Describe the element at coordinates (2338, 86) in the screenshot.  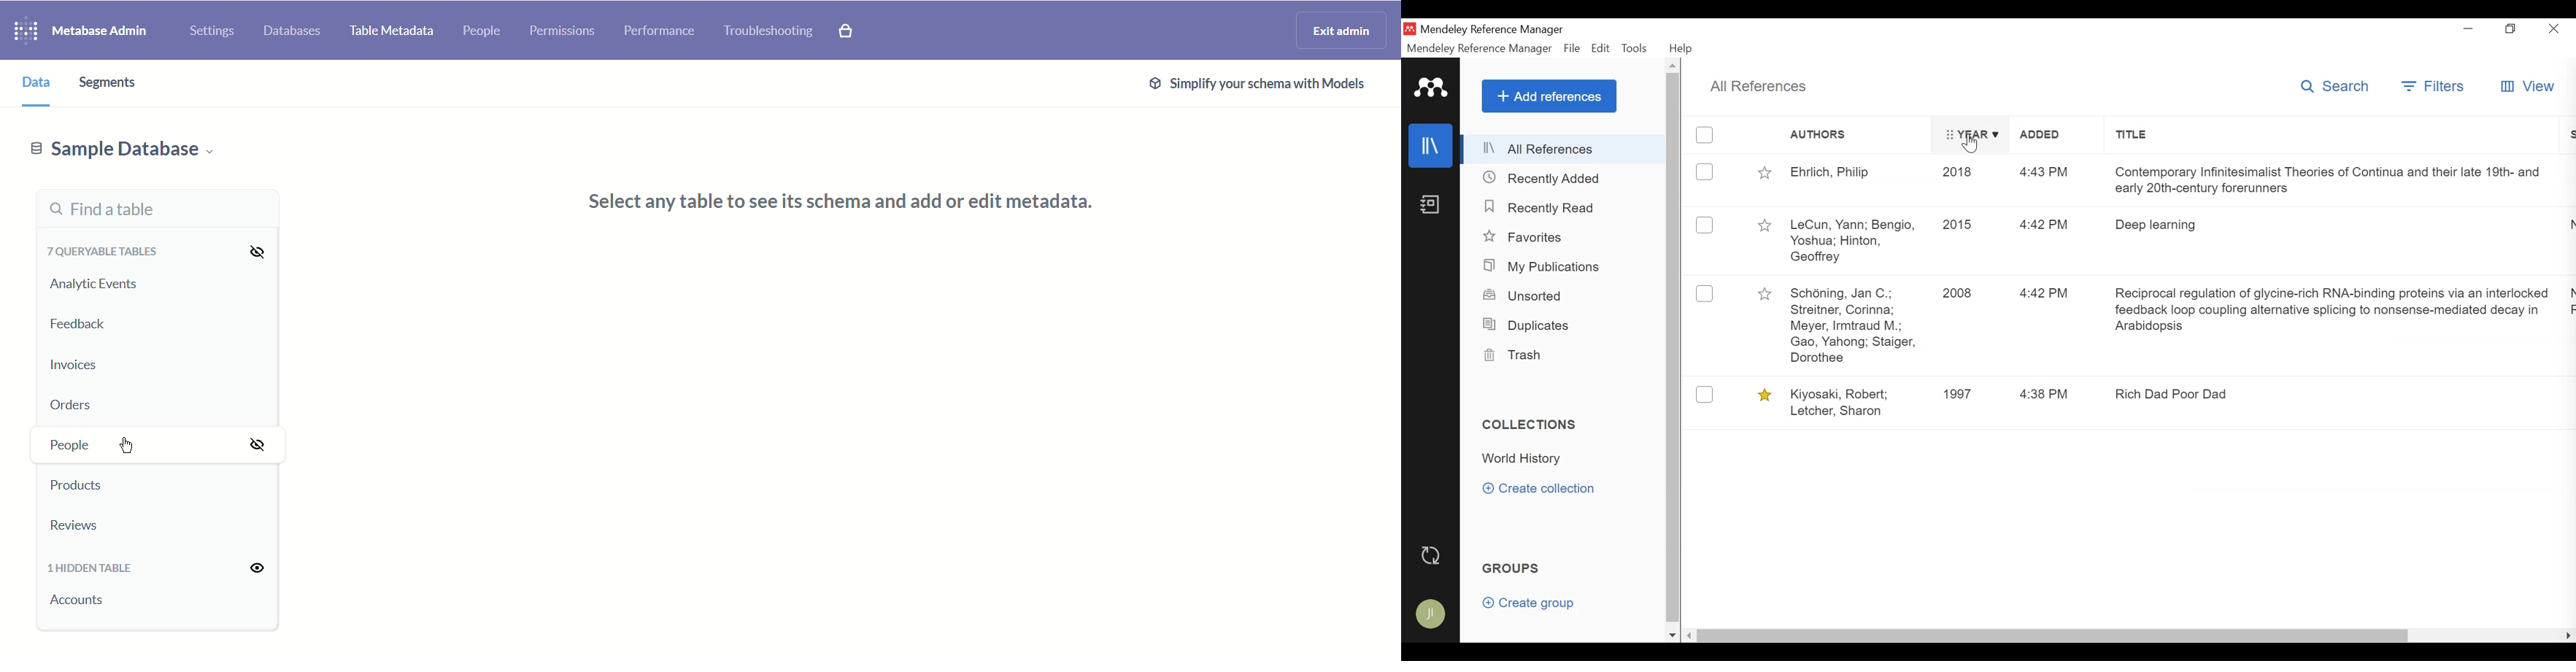
I see `Search` at that location.